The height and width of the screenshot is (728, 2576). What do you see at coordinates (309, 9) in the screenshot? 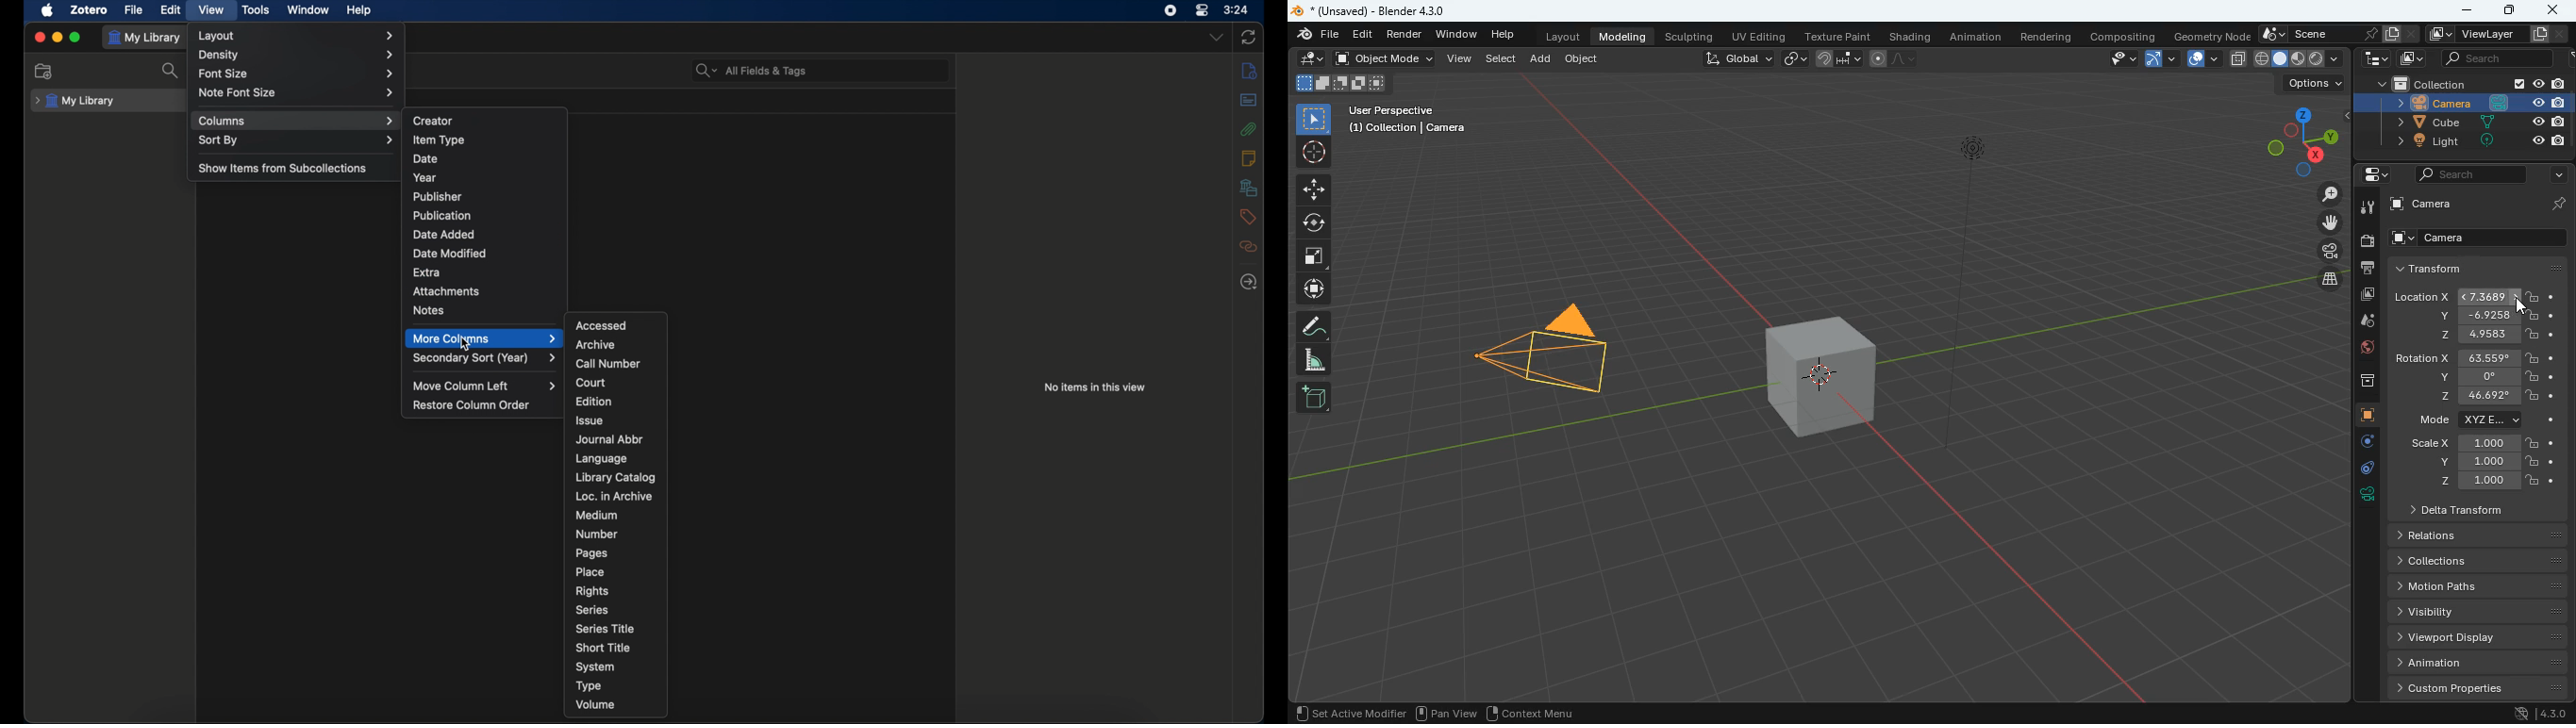
I see `window` at bounding box center [309, 9].